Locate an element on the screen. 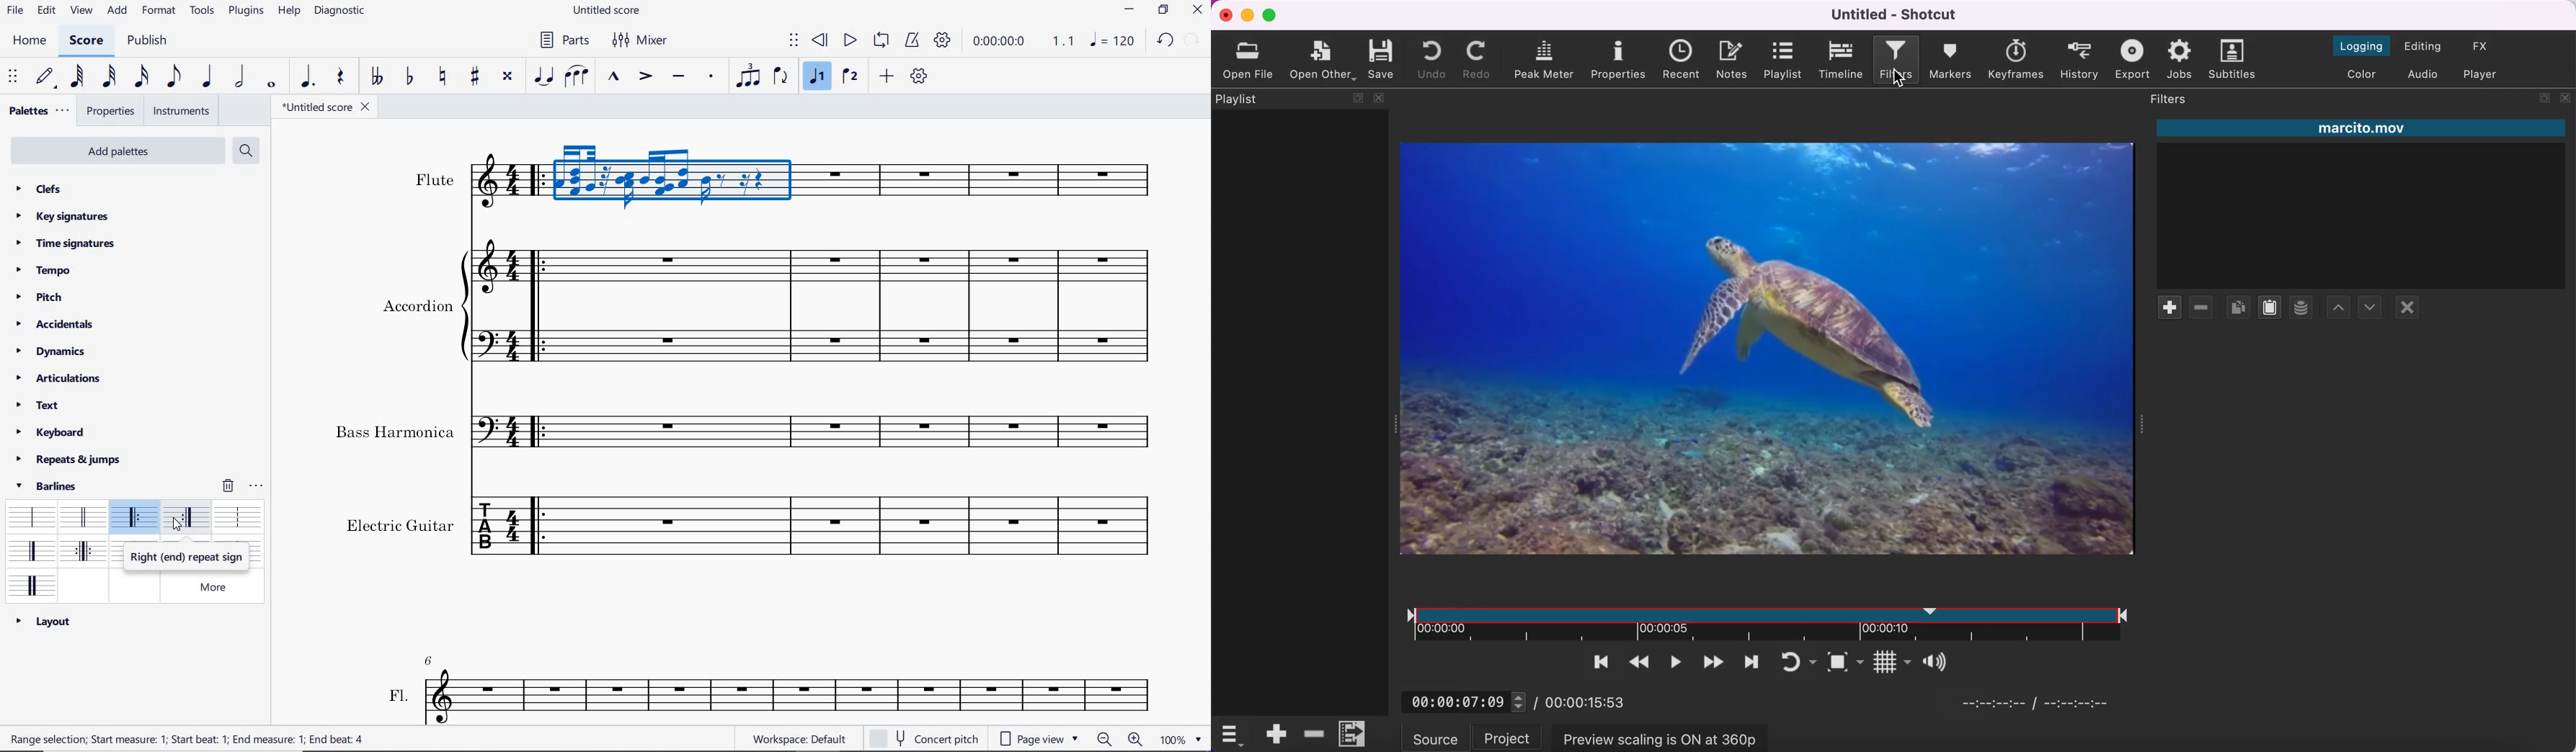  heavy double barline is located at coordinates (32, 584).